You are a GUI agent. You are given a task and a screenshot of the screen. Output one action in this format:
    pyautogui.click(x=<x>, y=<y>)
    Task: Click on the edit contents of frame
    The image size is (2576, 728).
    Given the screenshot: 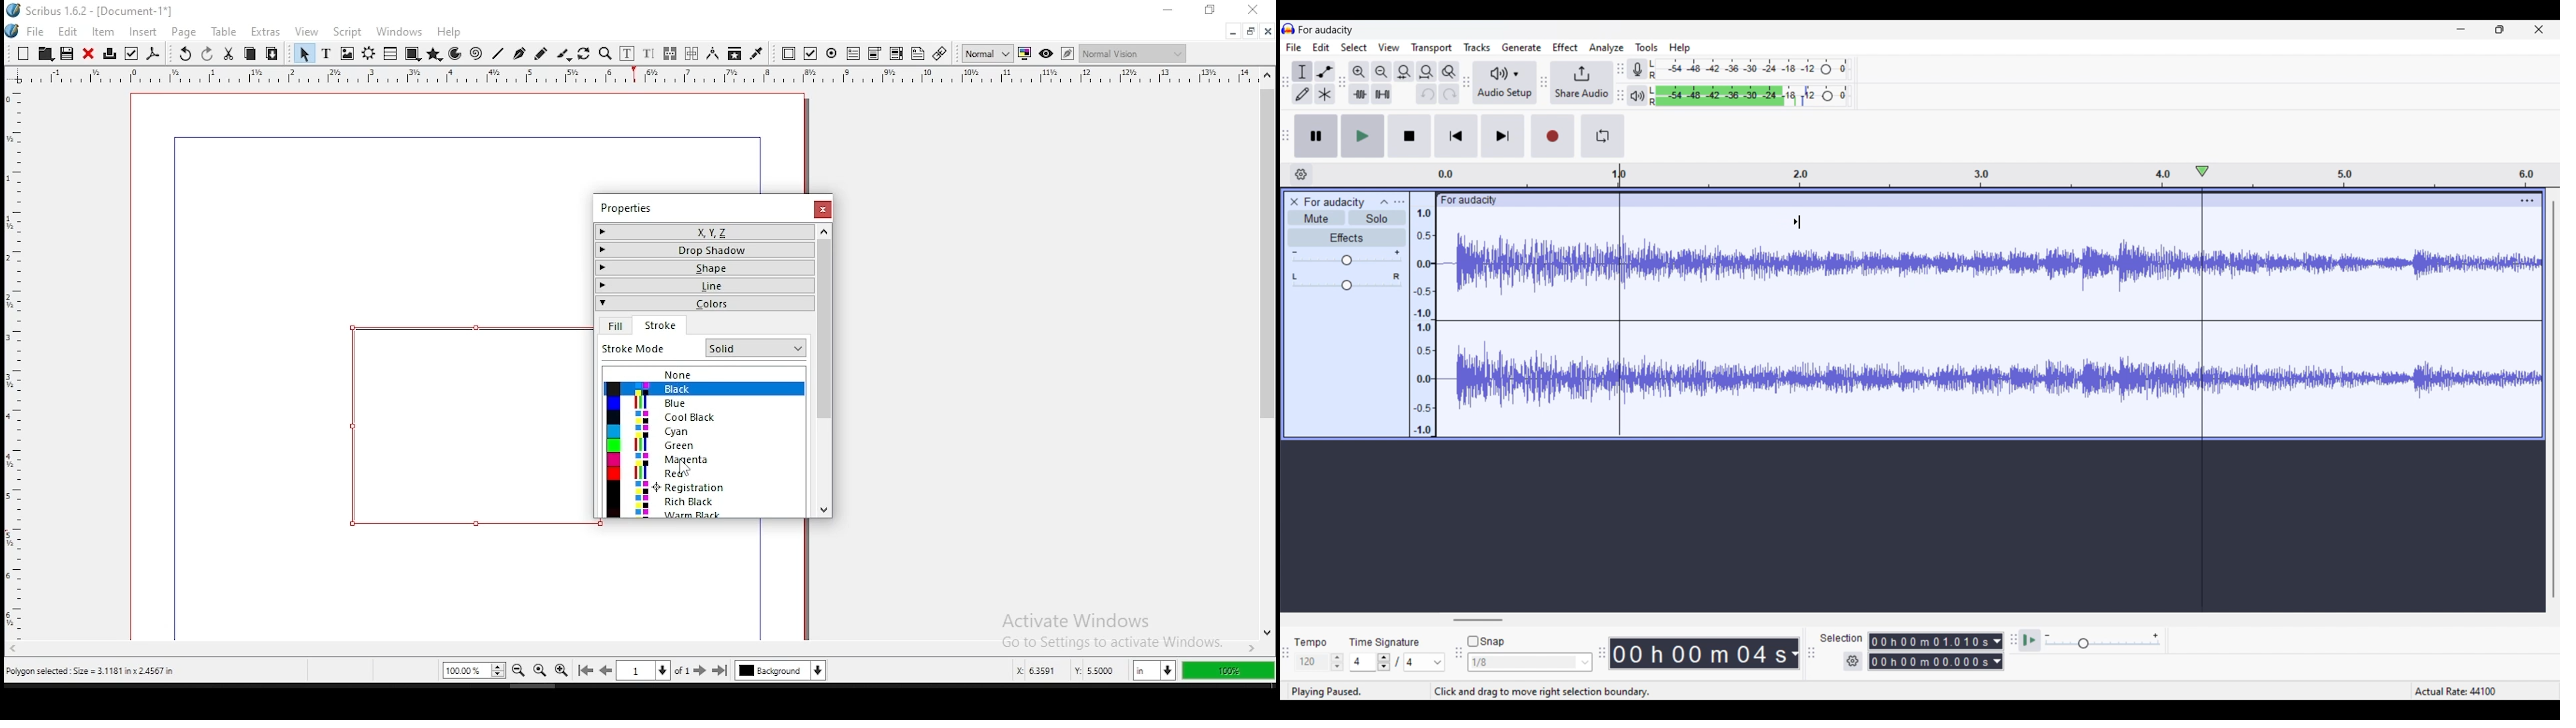 What is the action you would take?
    pyautogui.click(x=627, y=54)
    